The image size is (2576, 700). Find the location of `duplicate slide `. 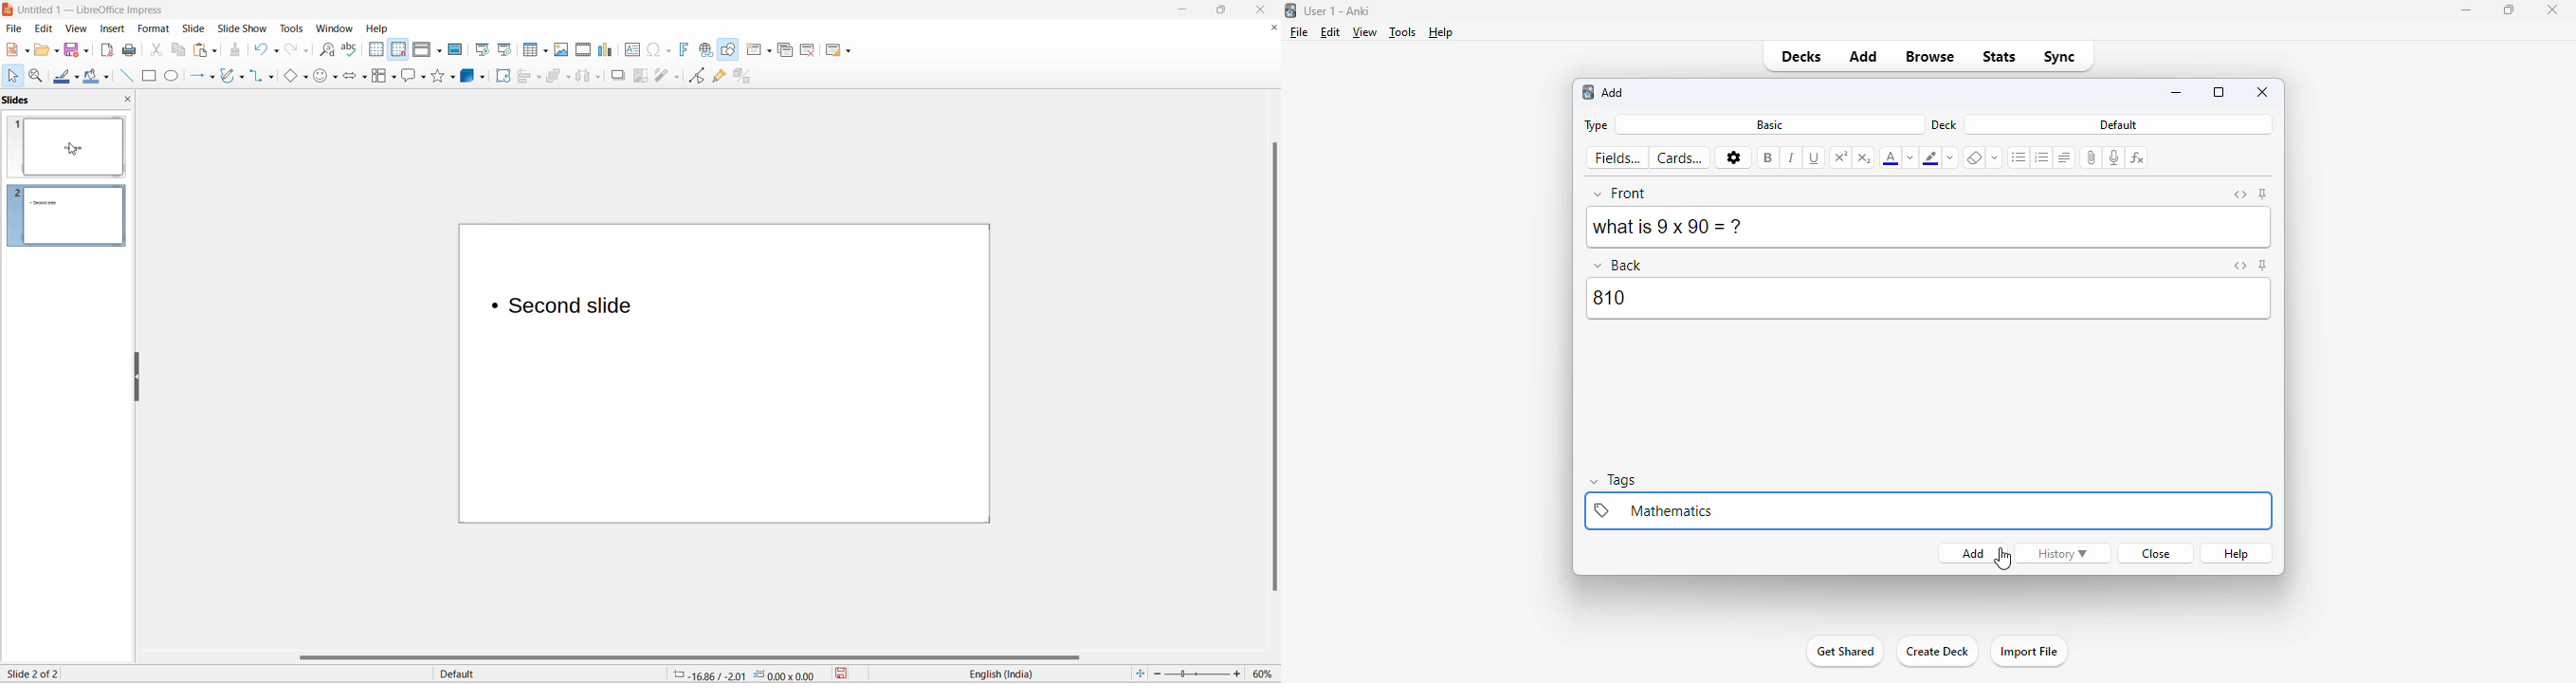

duplicate slide  is located at coordinates (786, 51).